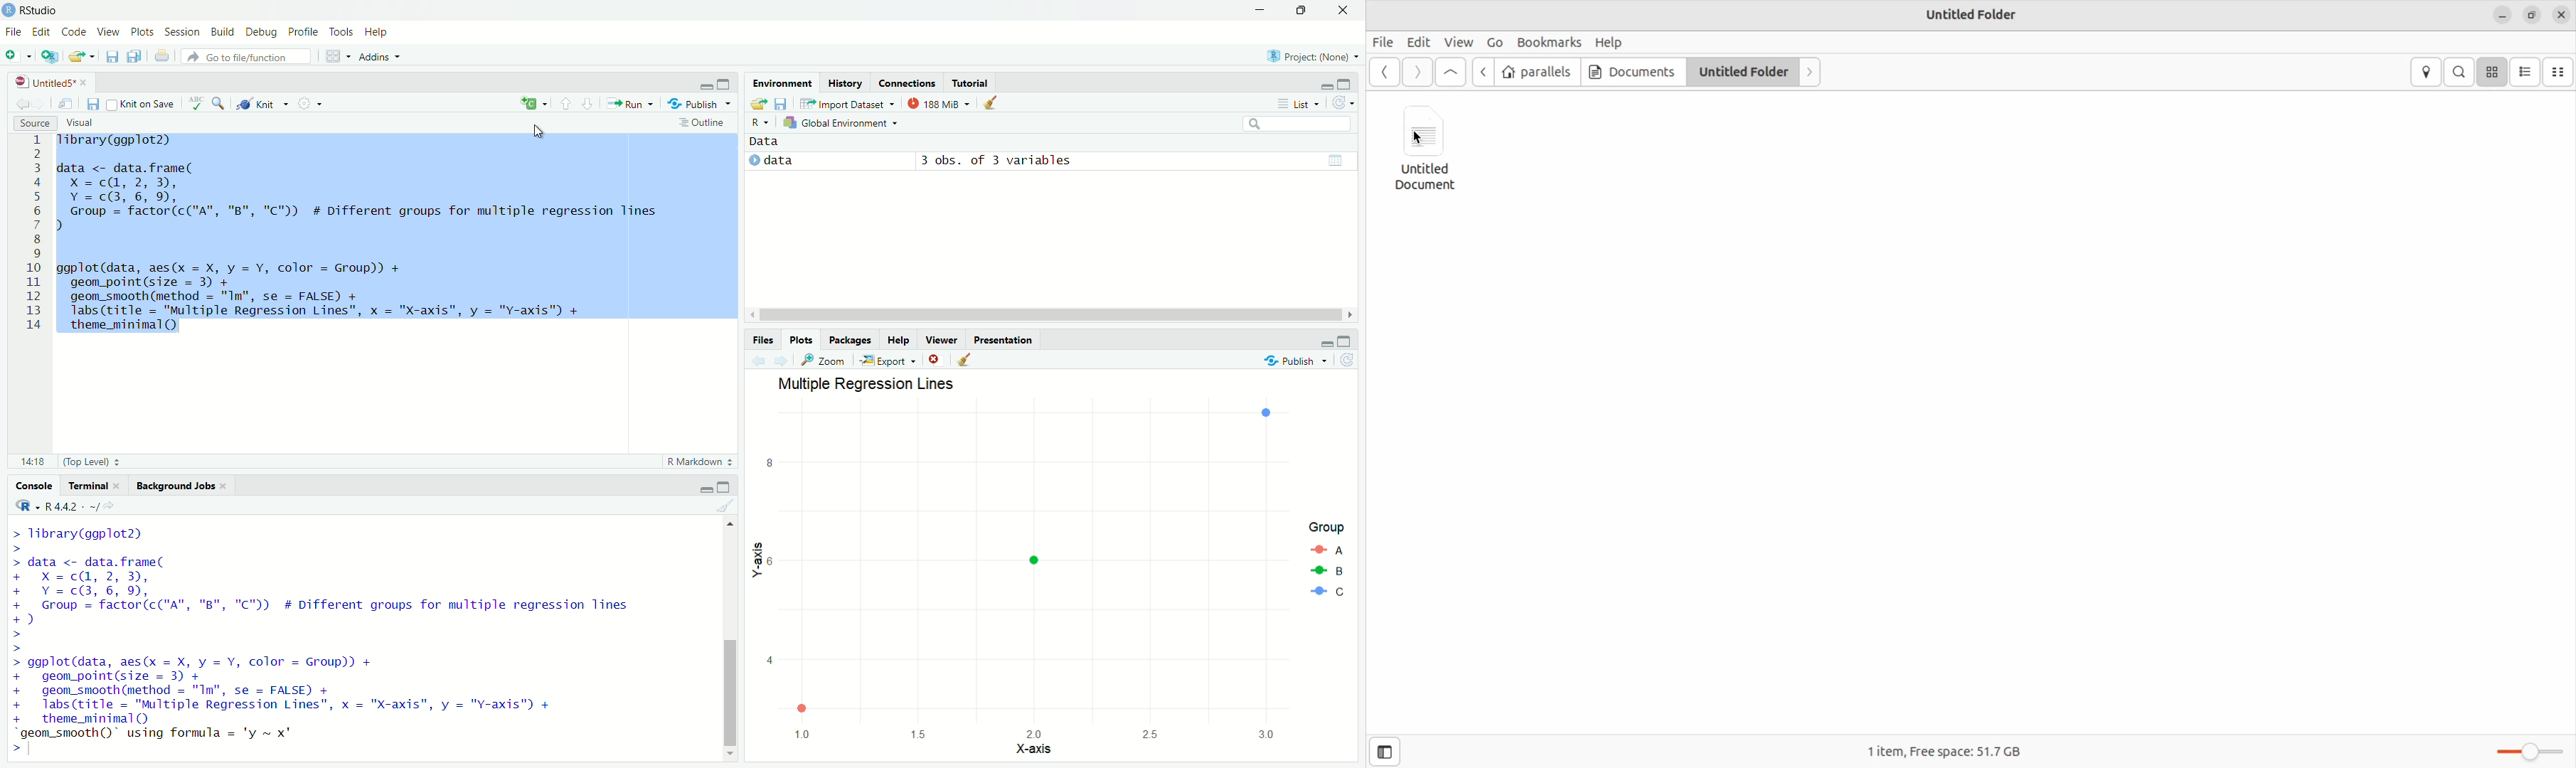 This screenshot has height=784, width=2576. What do you see at coordinates (798, 338) in the screenshot?
I see `Plots` at bounding box center [798, 338].